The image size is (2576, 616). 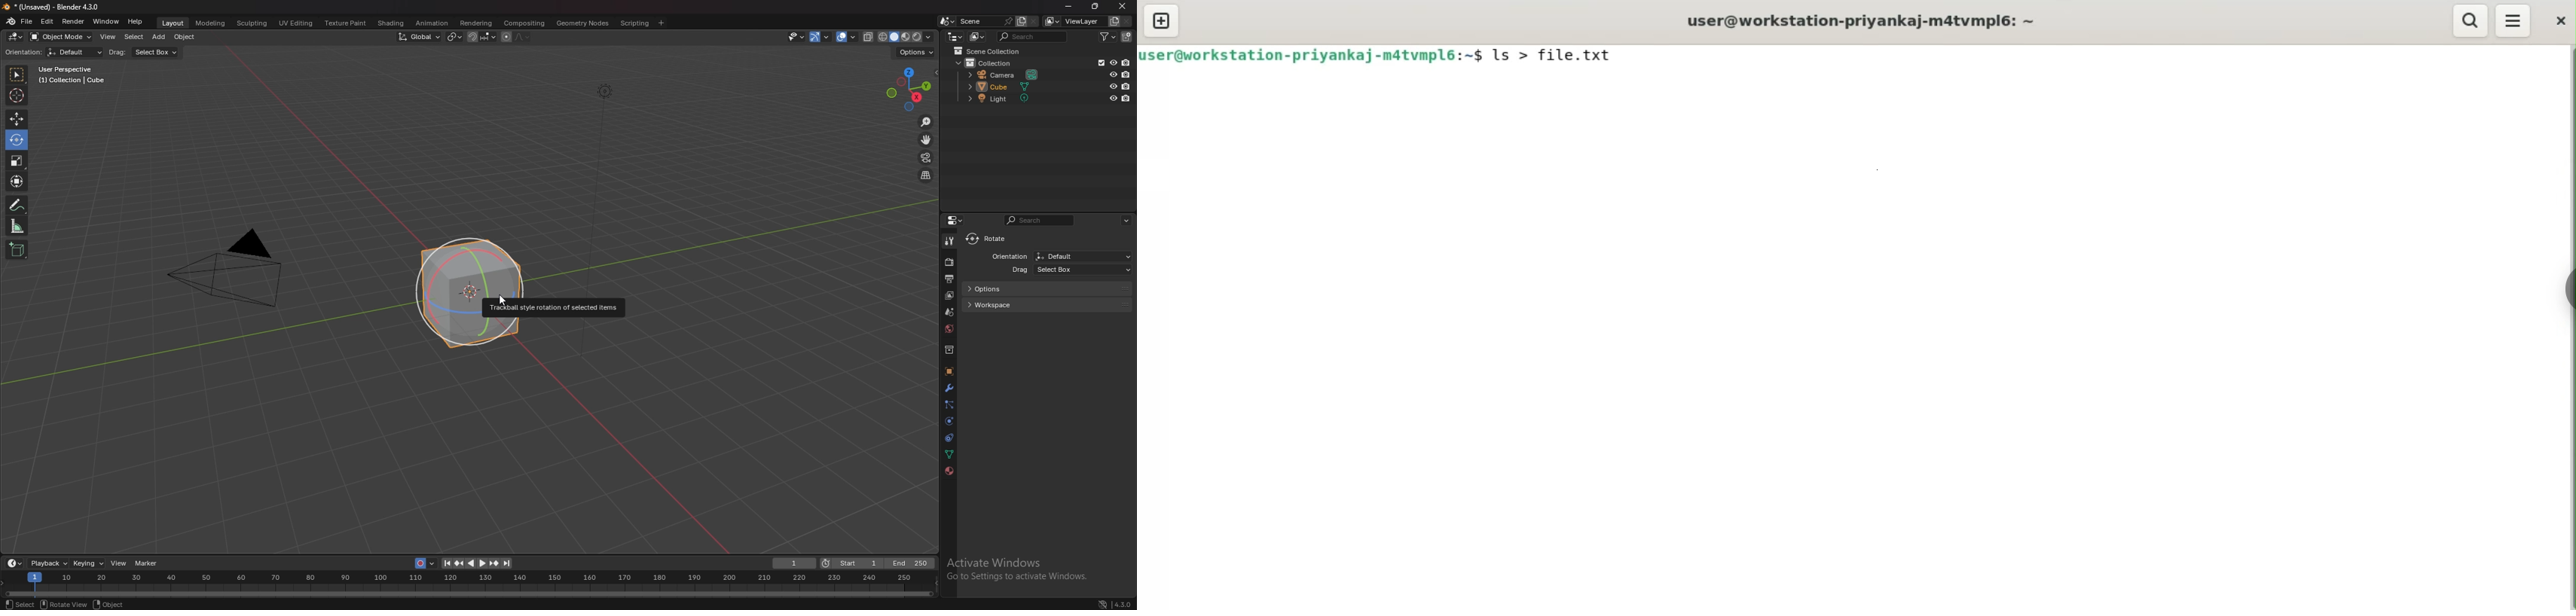 What do you see at coordinates (869, 37) in the screenshot?
I see `toggle xray` at bounding box center [869, 37].